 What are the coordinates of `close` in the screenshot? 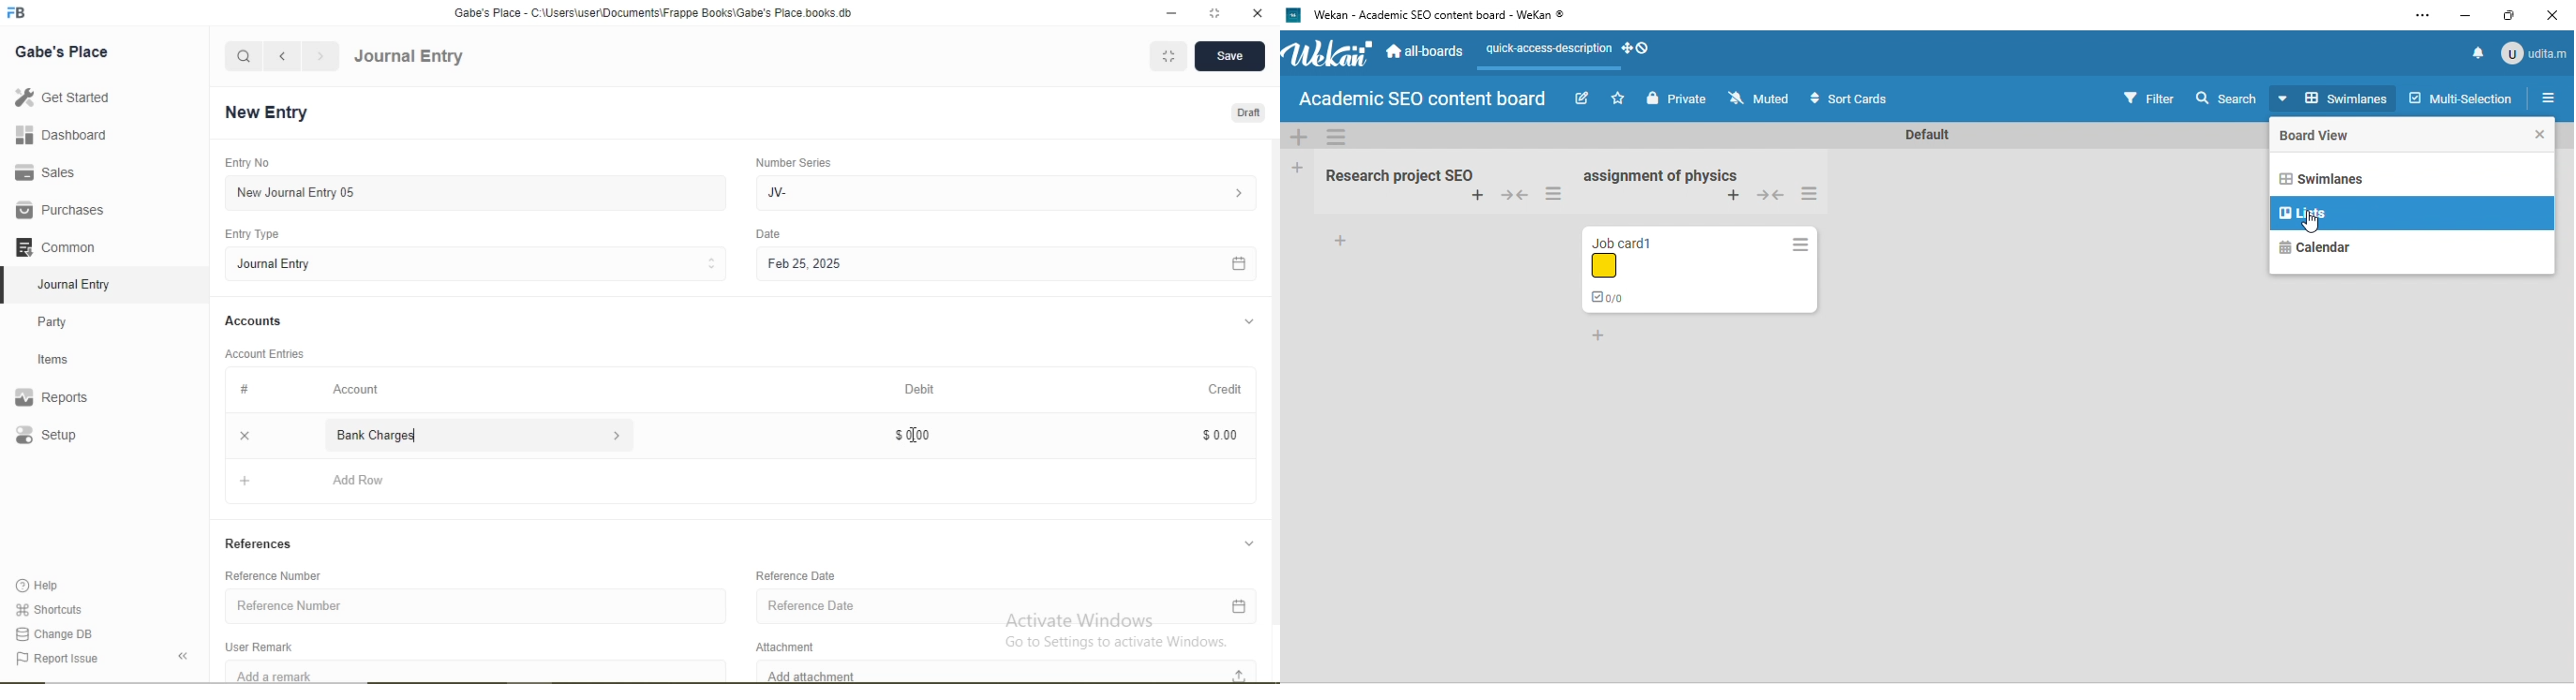 It's located at (242, 434).